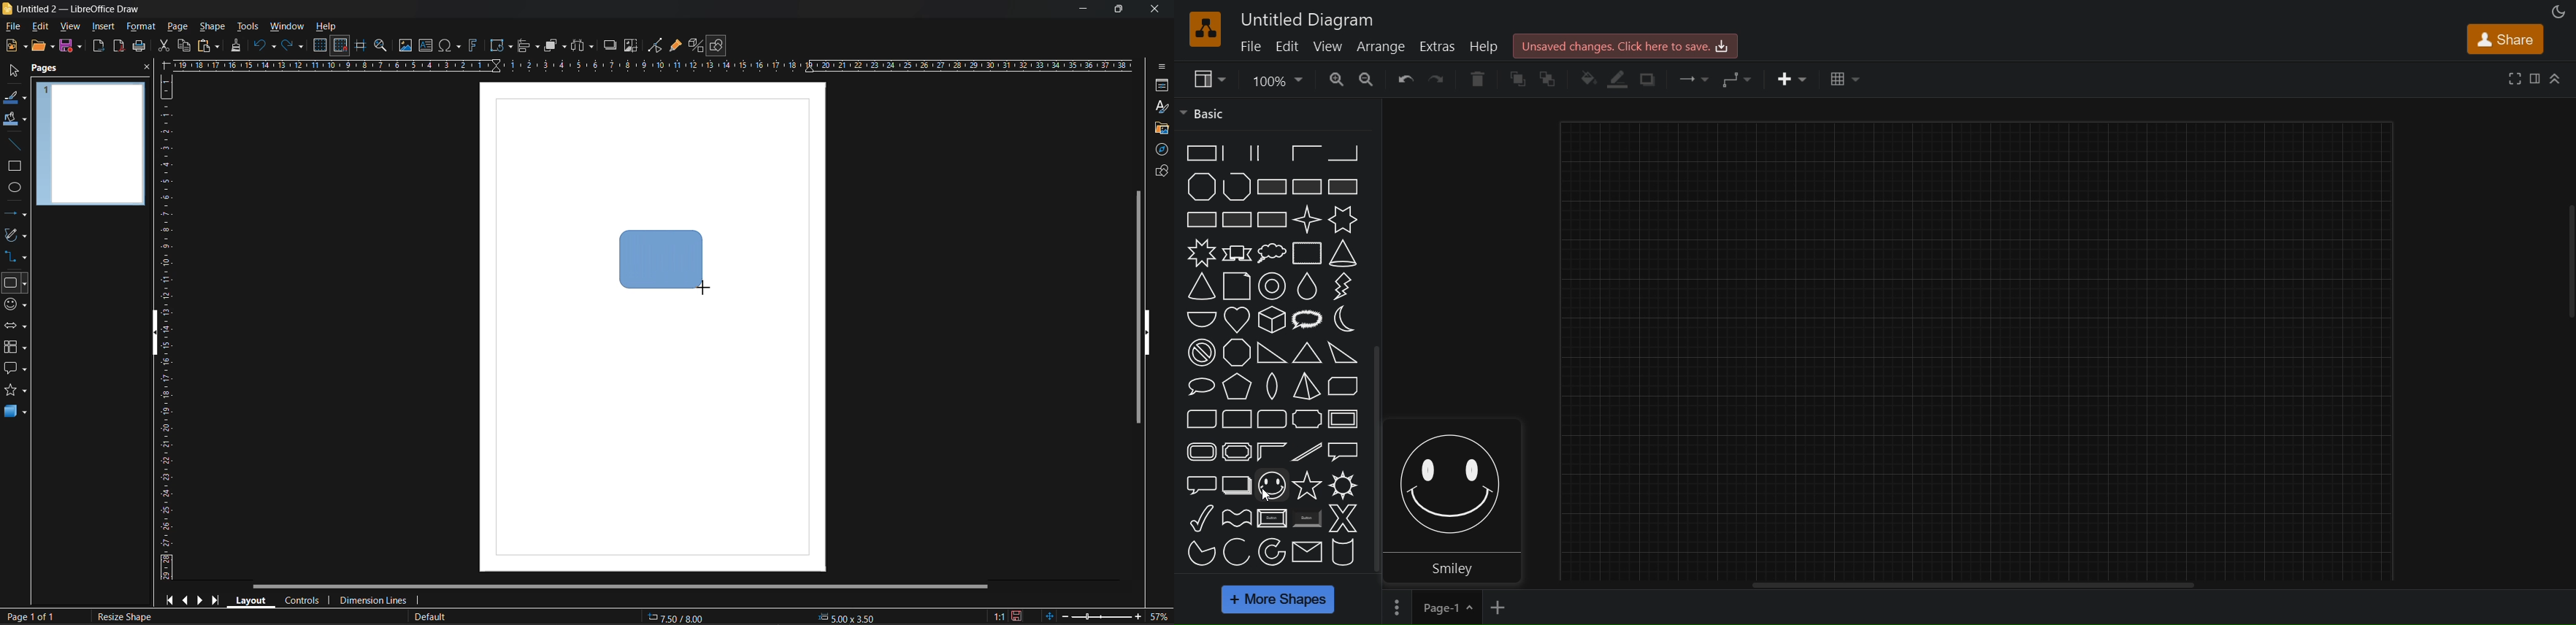 This screenshot has height=644, width=2576. Describe the element at coordinates (127, 617) in the screenshot. I see `resize shape` at that location.